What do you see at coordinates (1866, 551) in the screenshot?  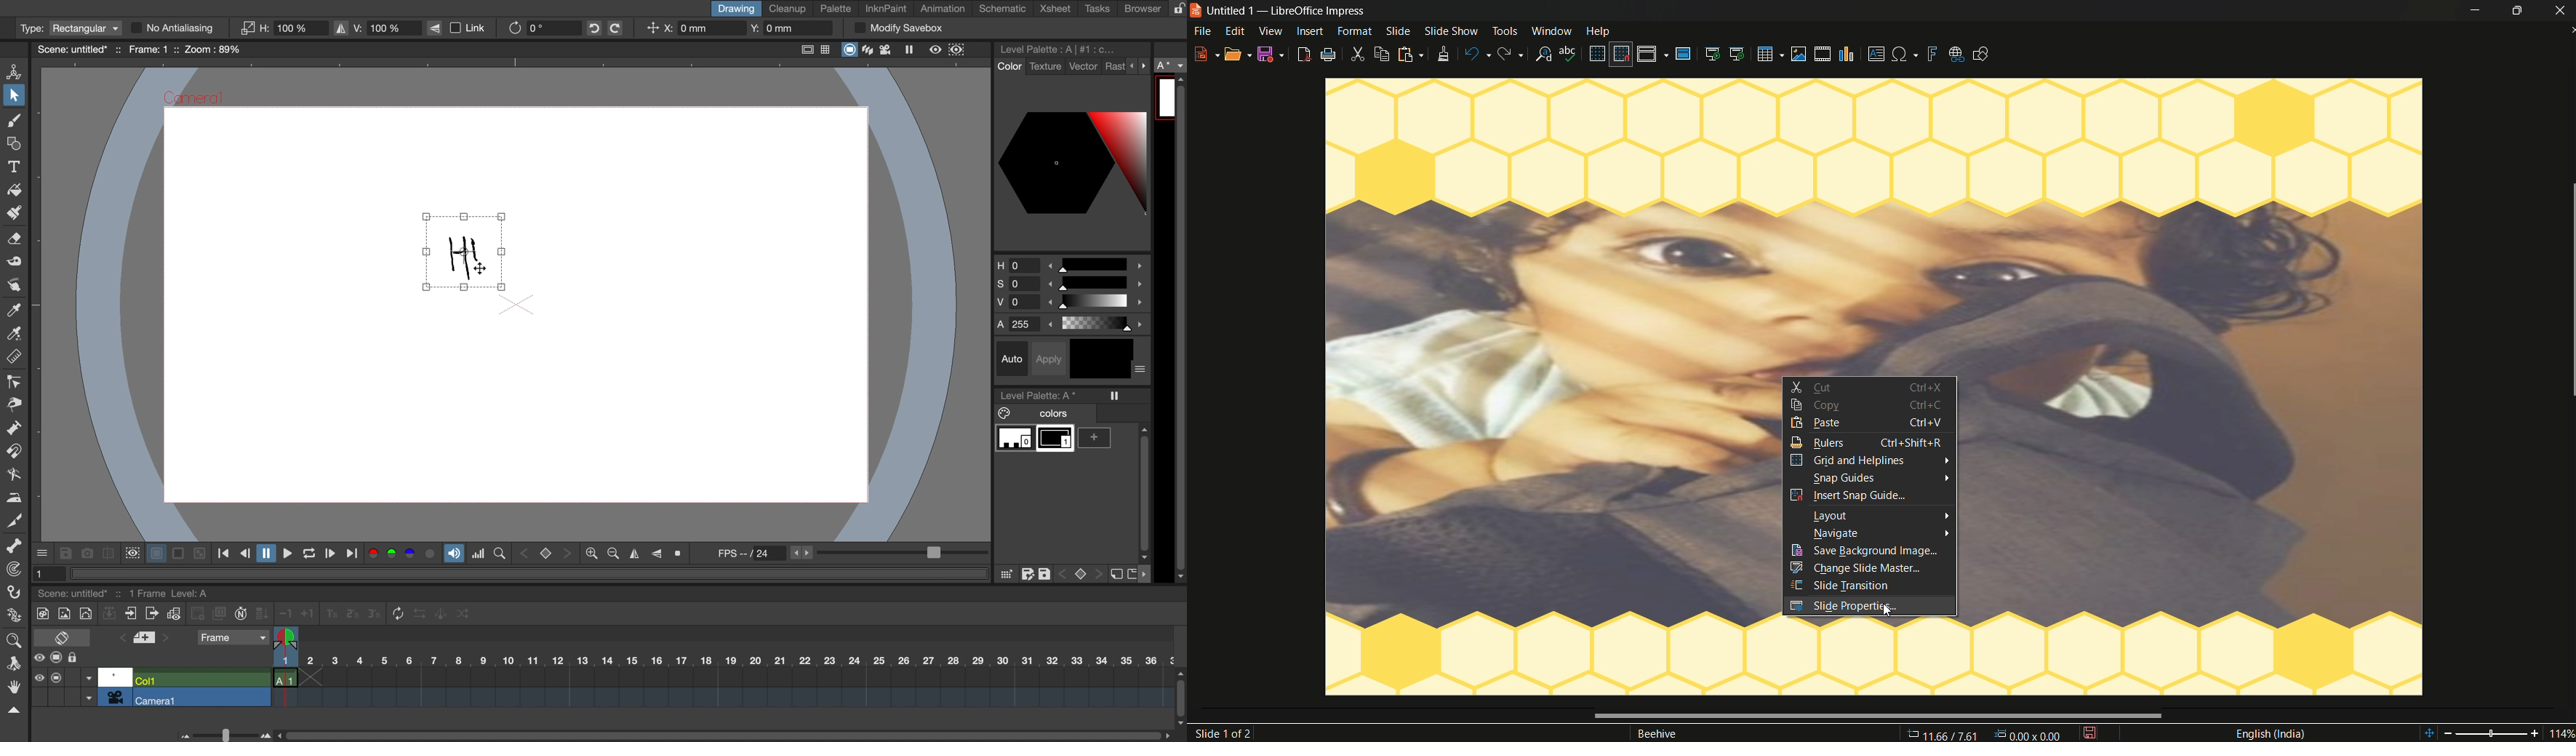 I see `save background` at bounding box center [1866, 551].